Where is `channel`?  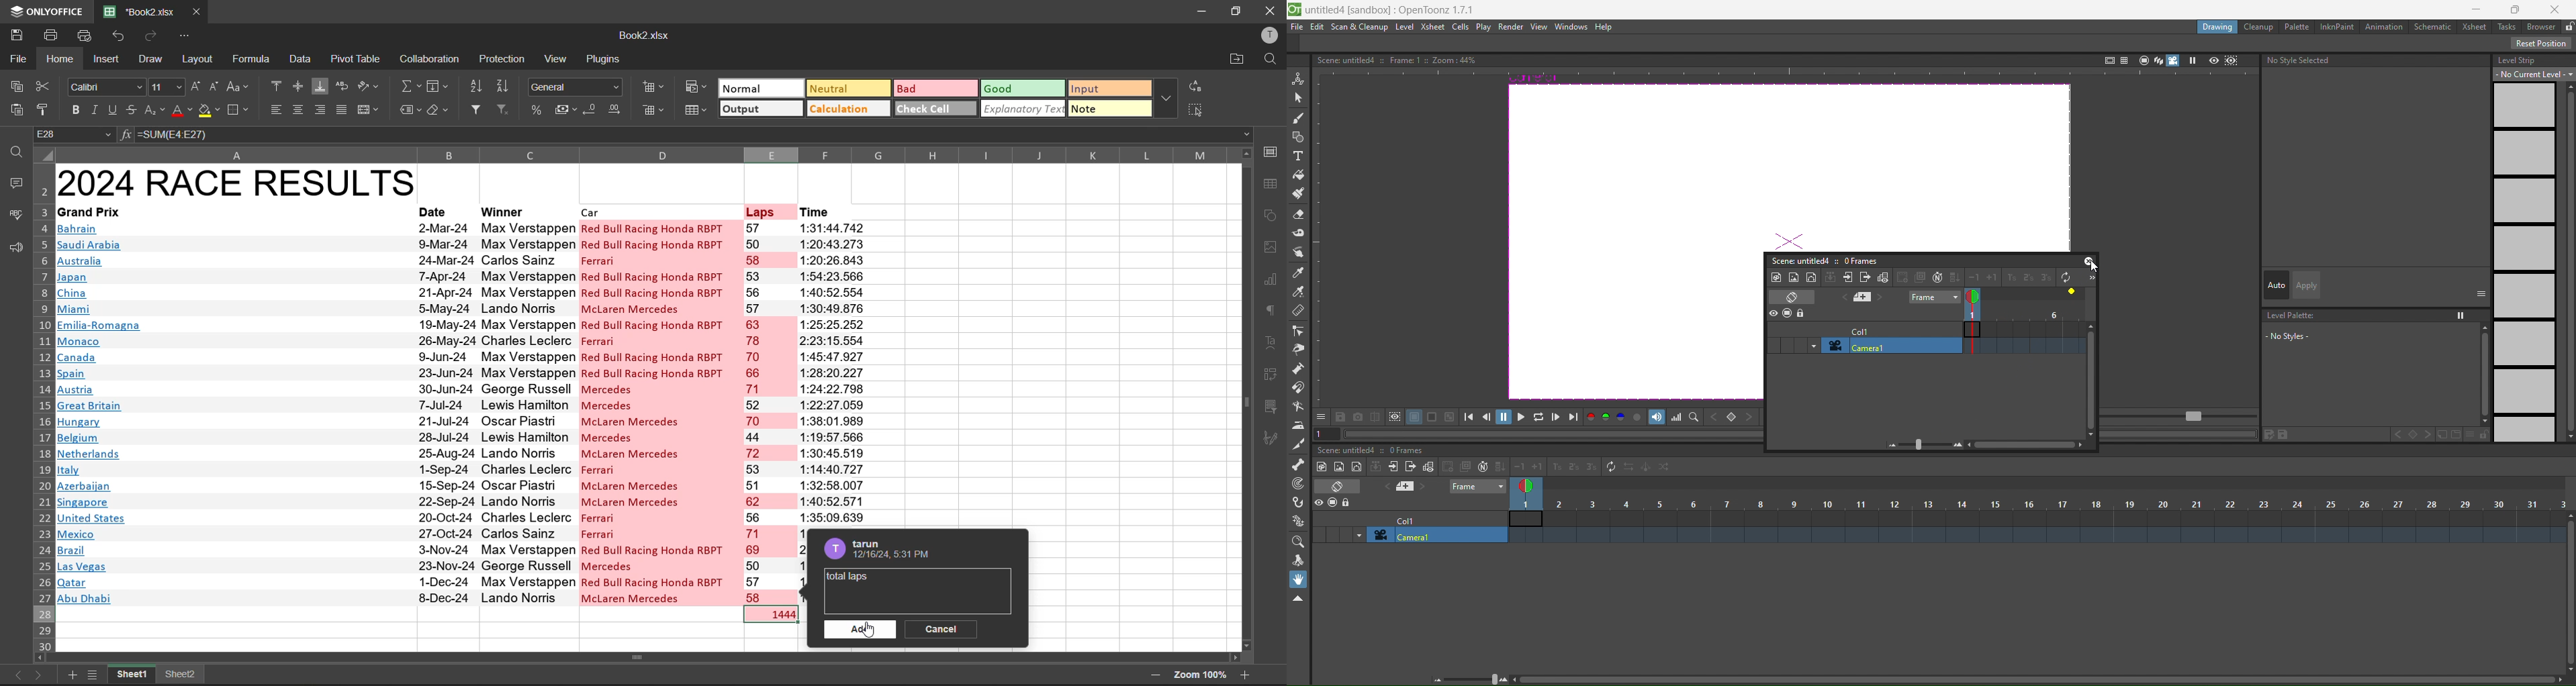 channel is located at coordinates (1639, 418).